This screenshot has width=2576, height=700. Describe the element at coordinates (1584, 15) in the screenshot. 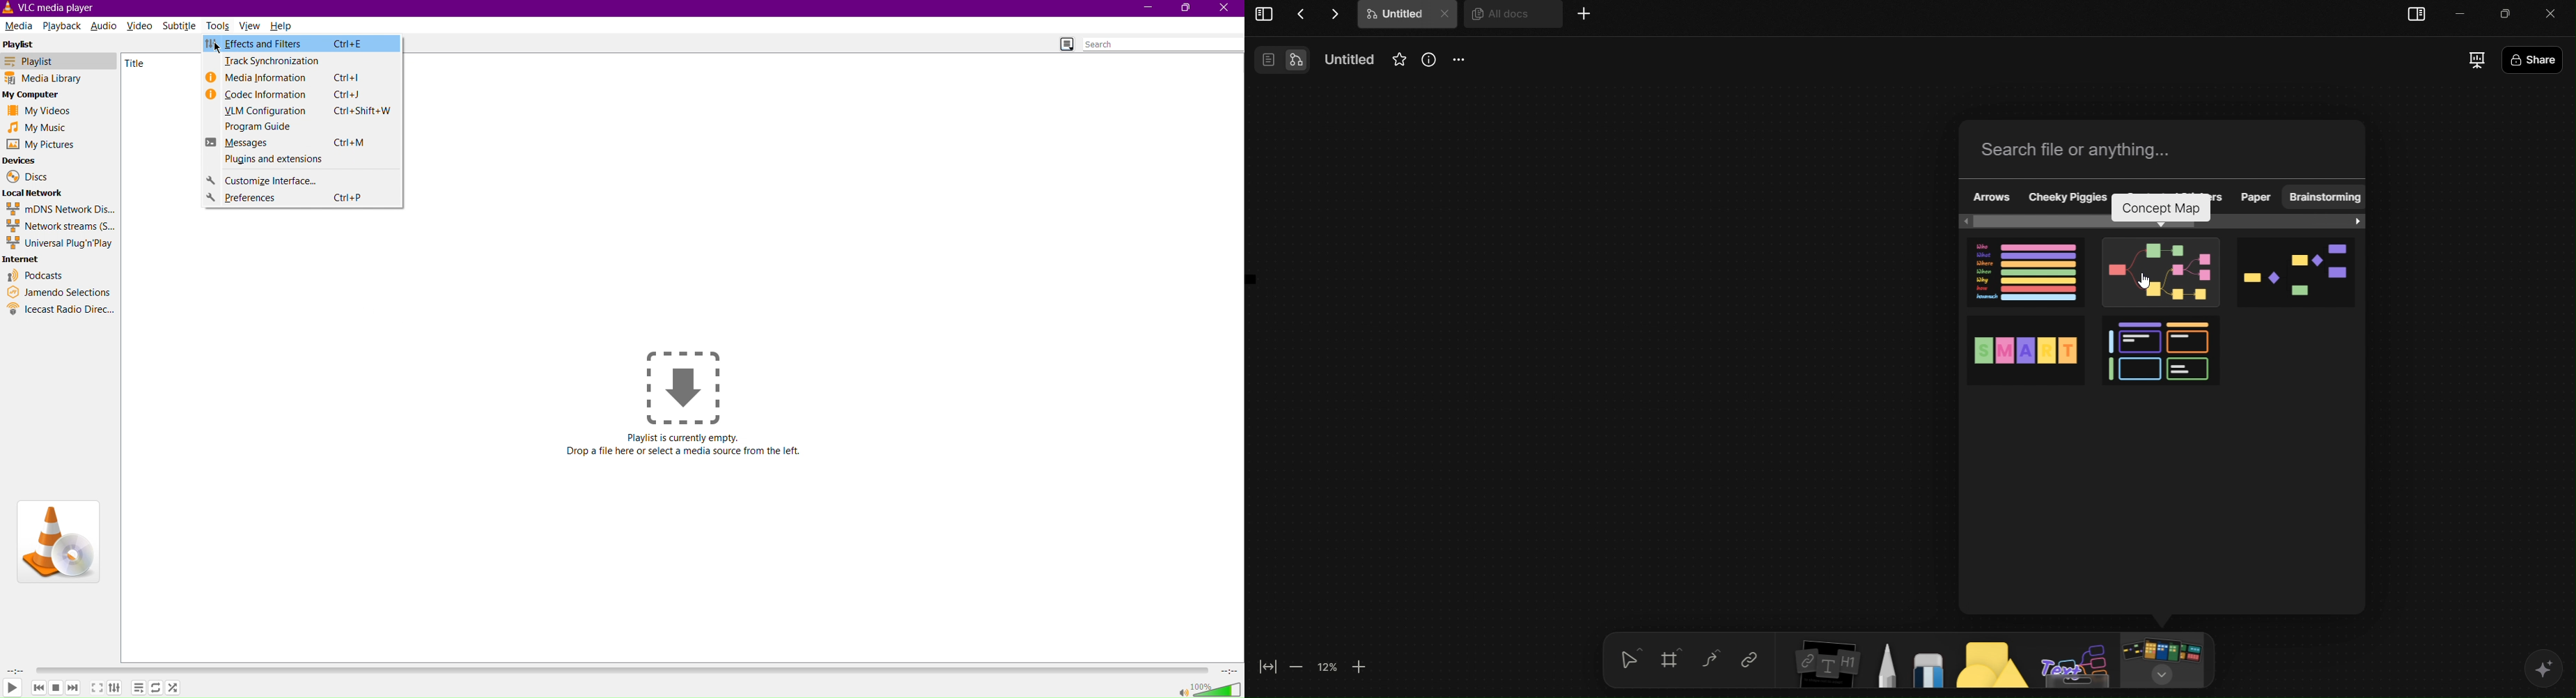

I see `More` at that location.